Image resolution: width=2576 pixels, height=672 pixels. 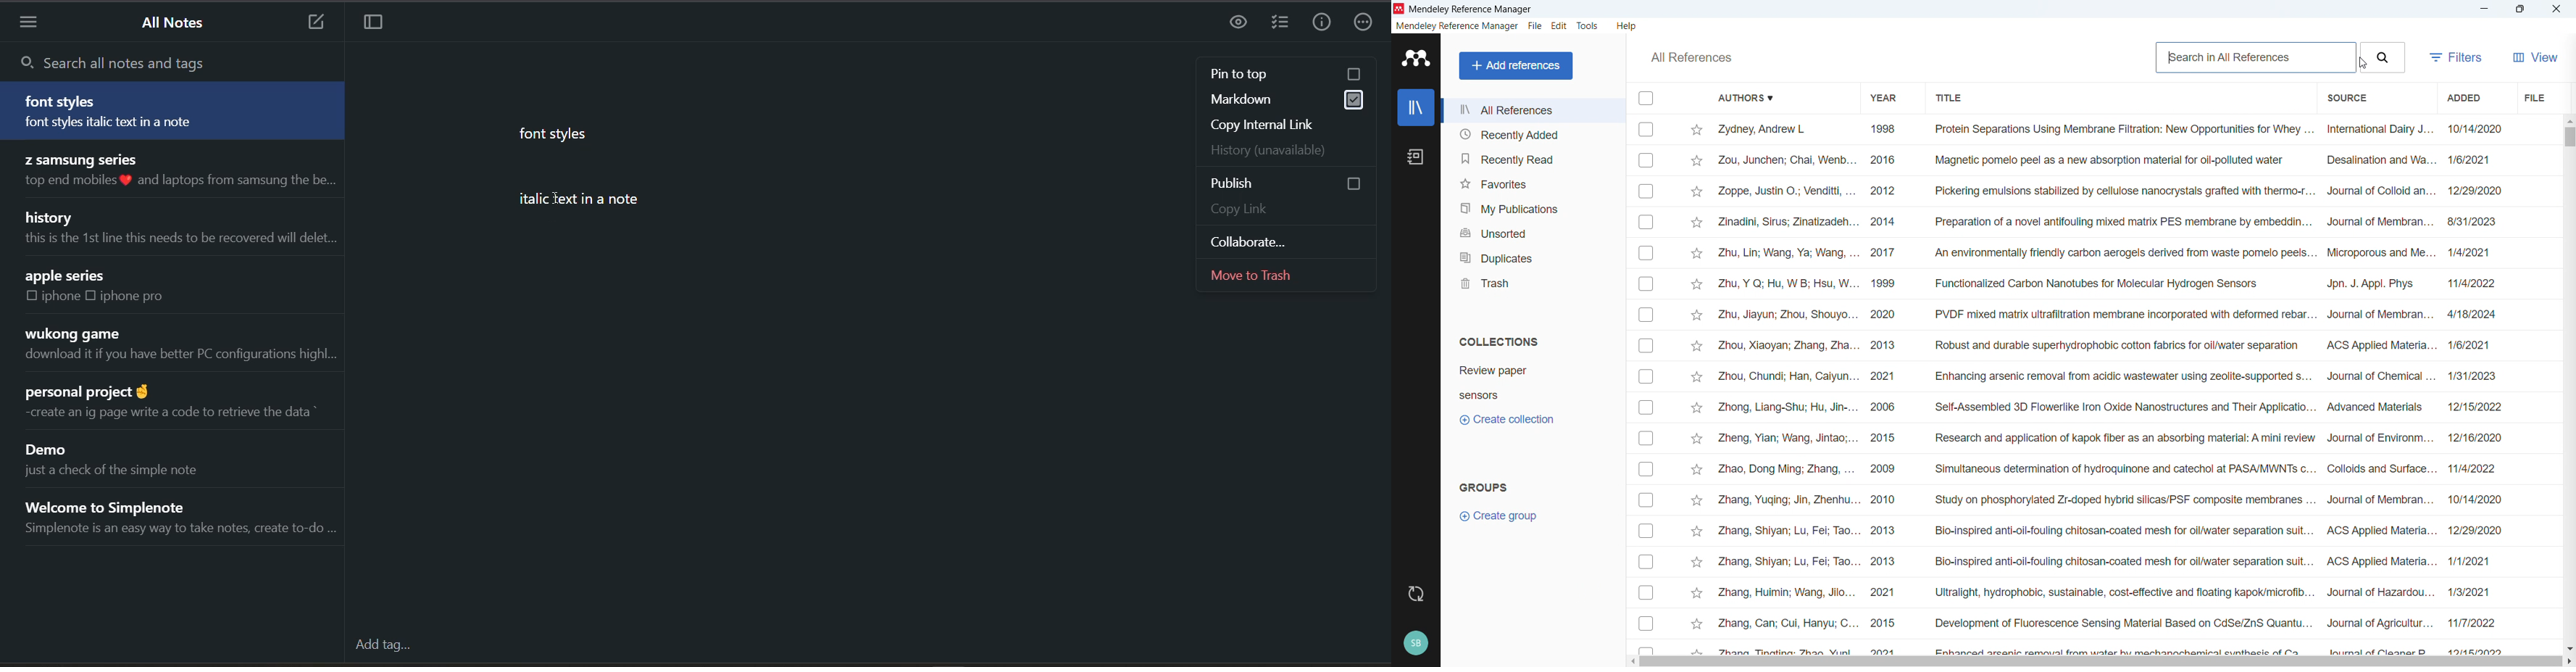 I want to click on Recently read , so click(x=1533, y=157).